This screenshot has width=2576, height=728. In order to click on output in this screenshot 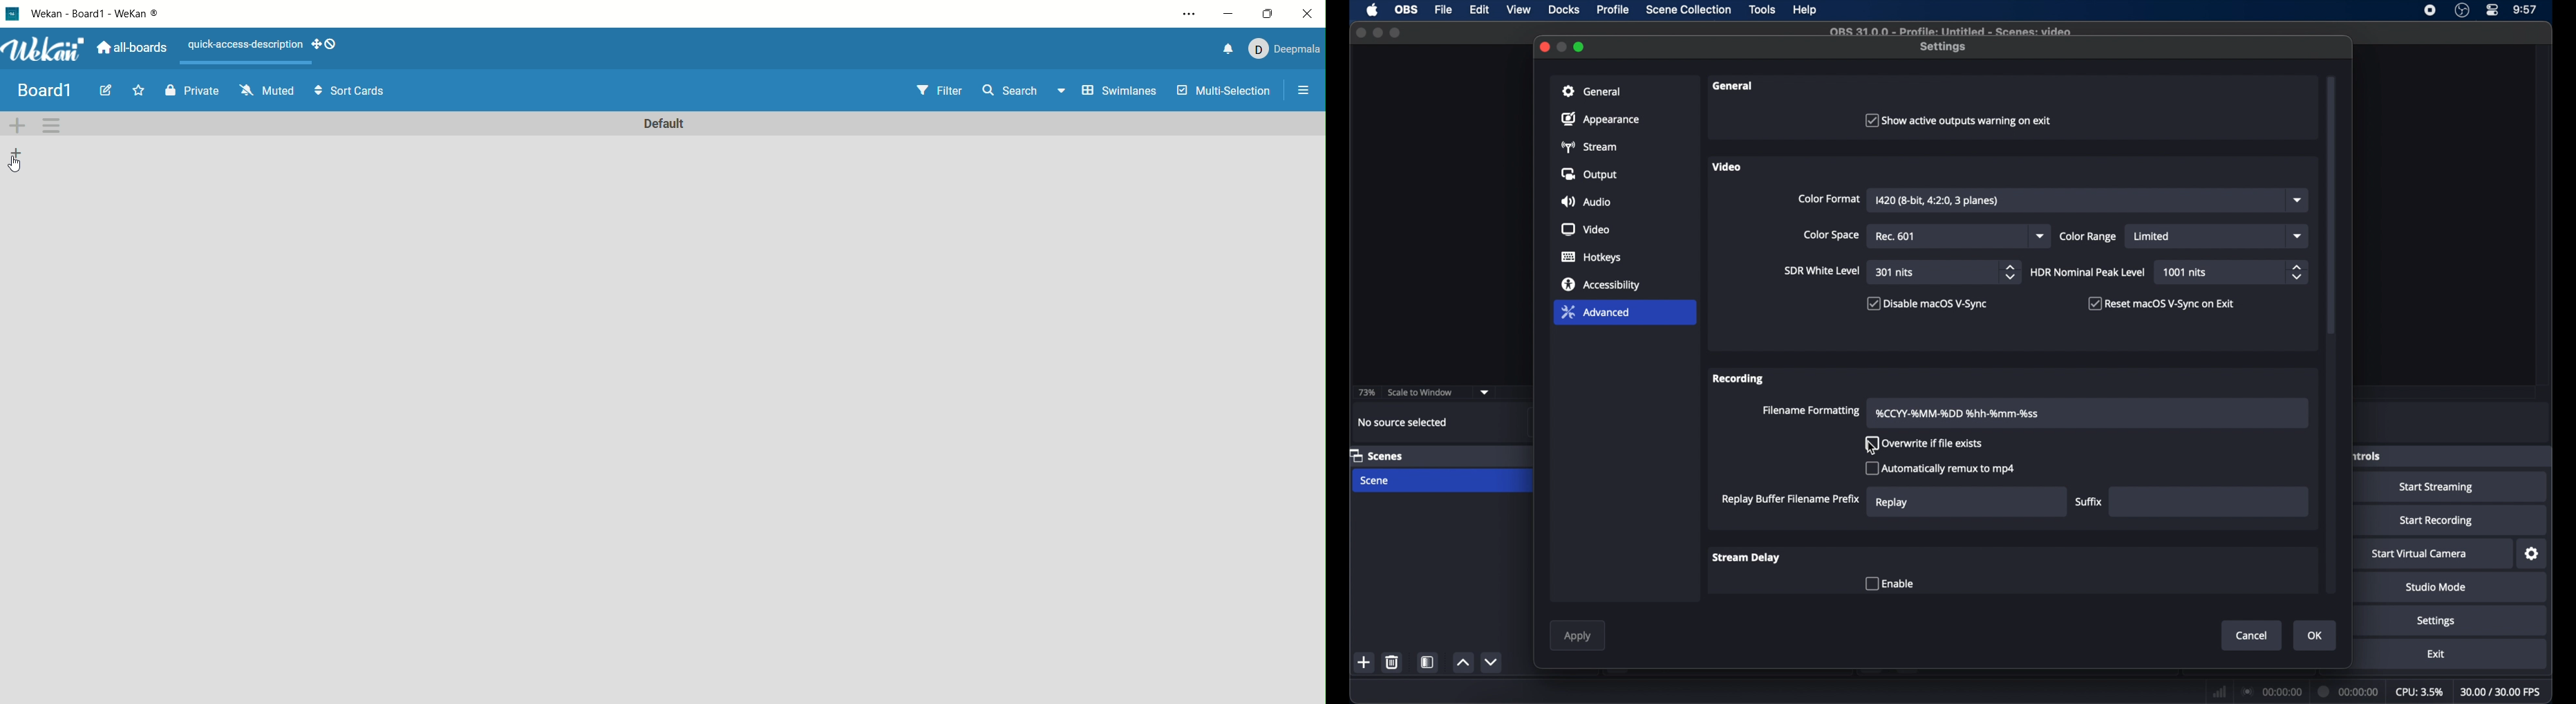, I will do `click(1589, 174)`.